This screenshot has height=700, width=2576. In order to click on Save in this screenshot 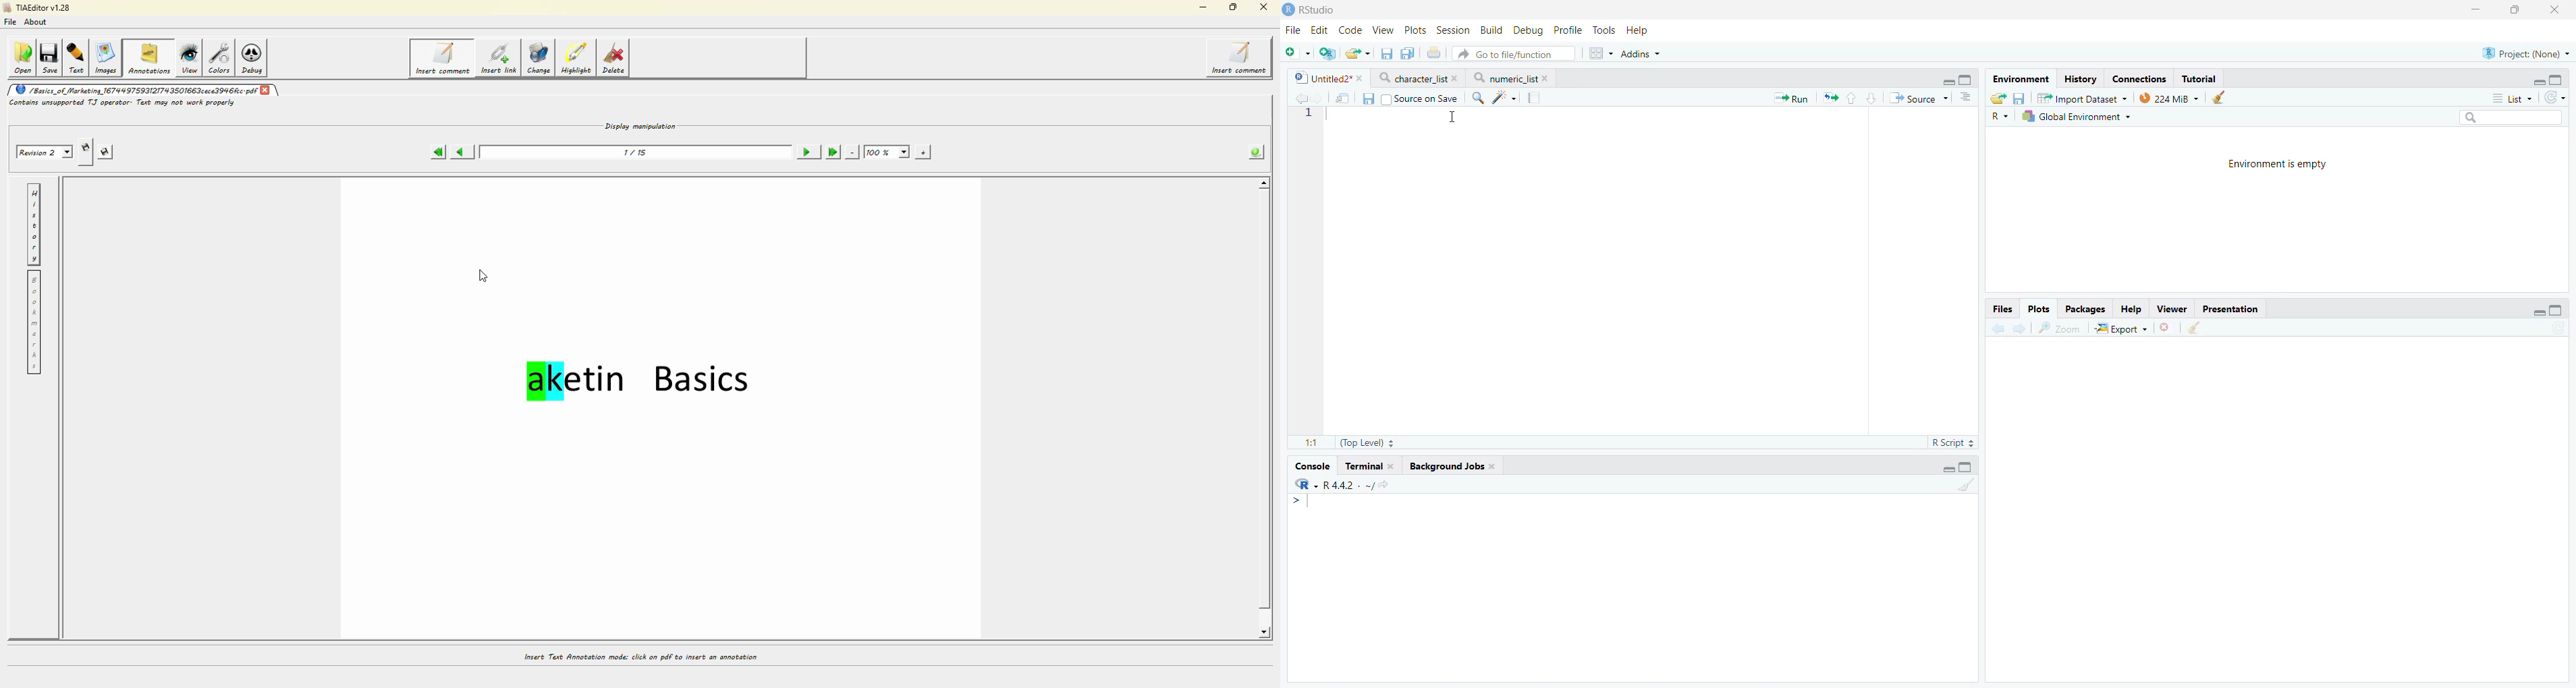, I will do `click(1367, 98)`.